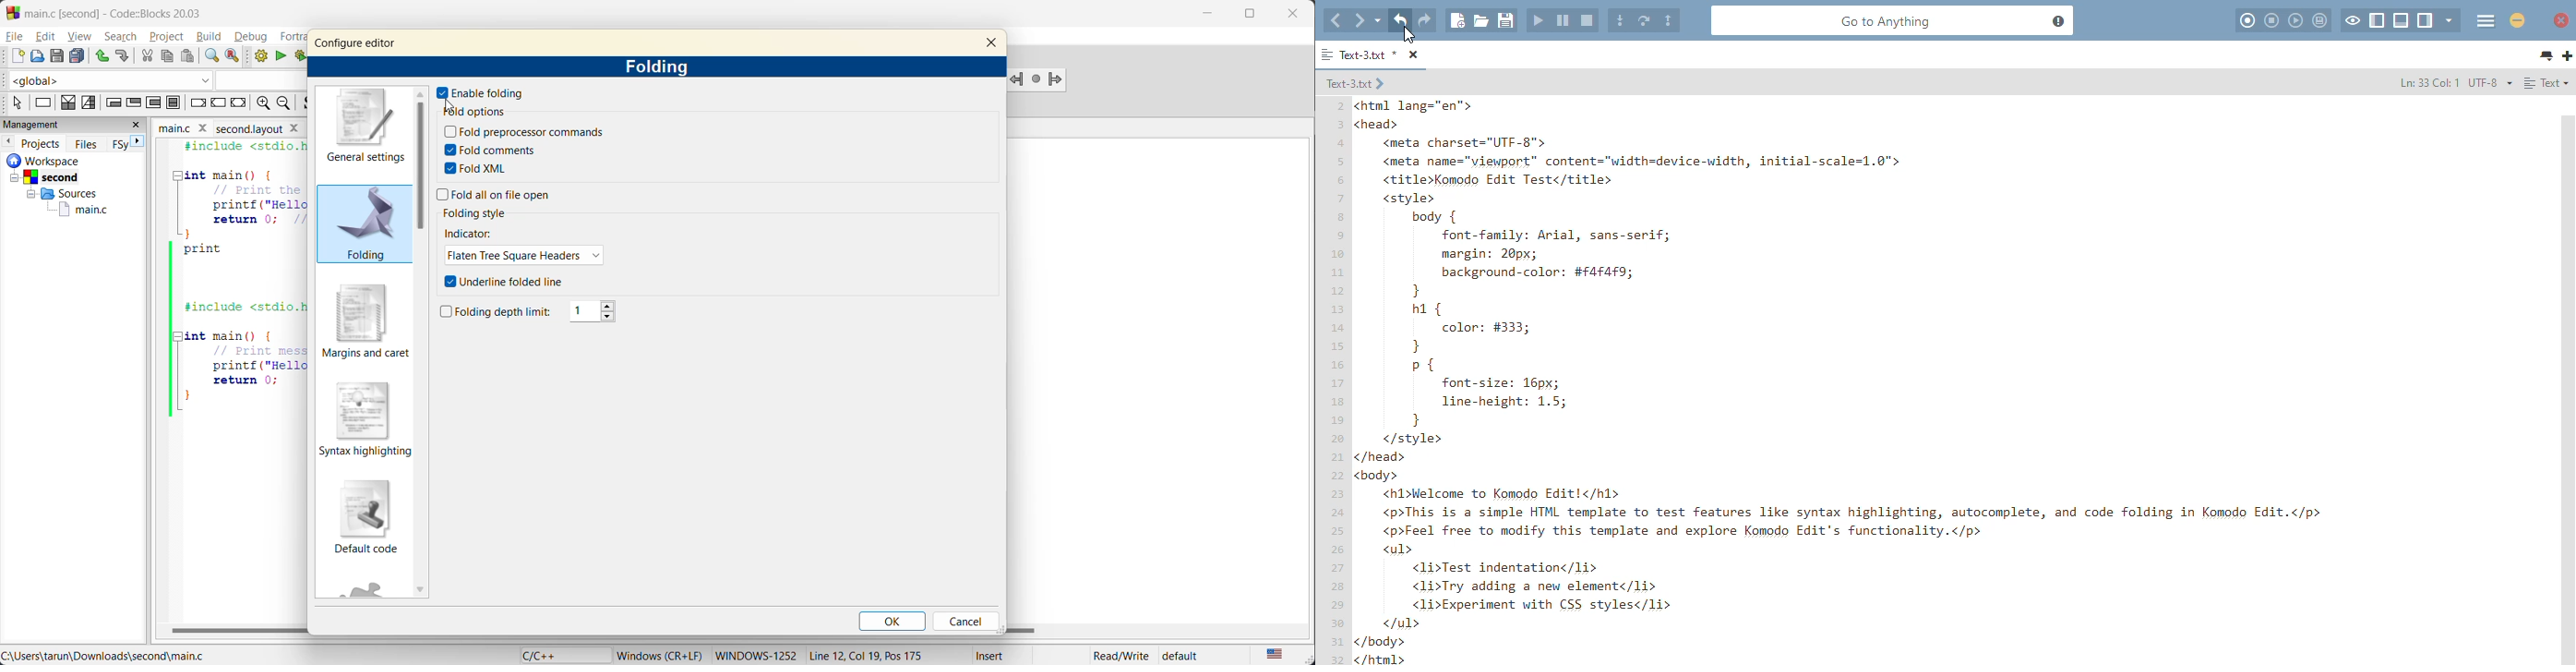  I want to click on go back one location, so click(1336, 21).